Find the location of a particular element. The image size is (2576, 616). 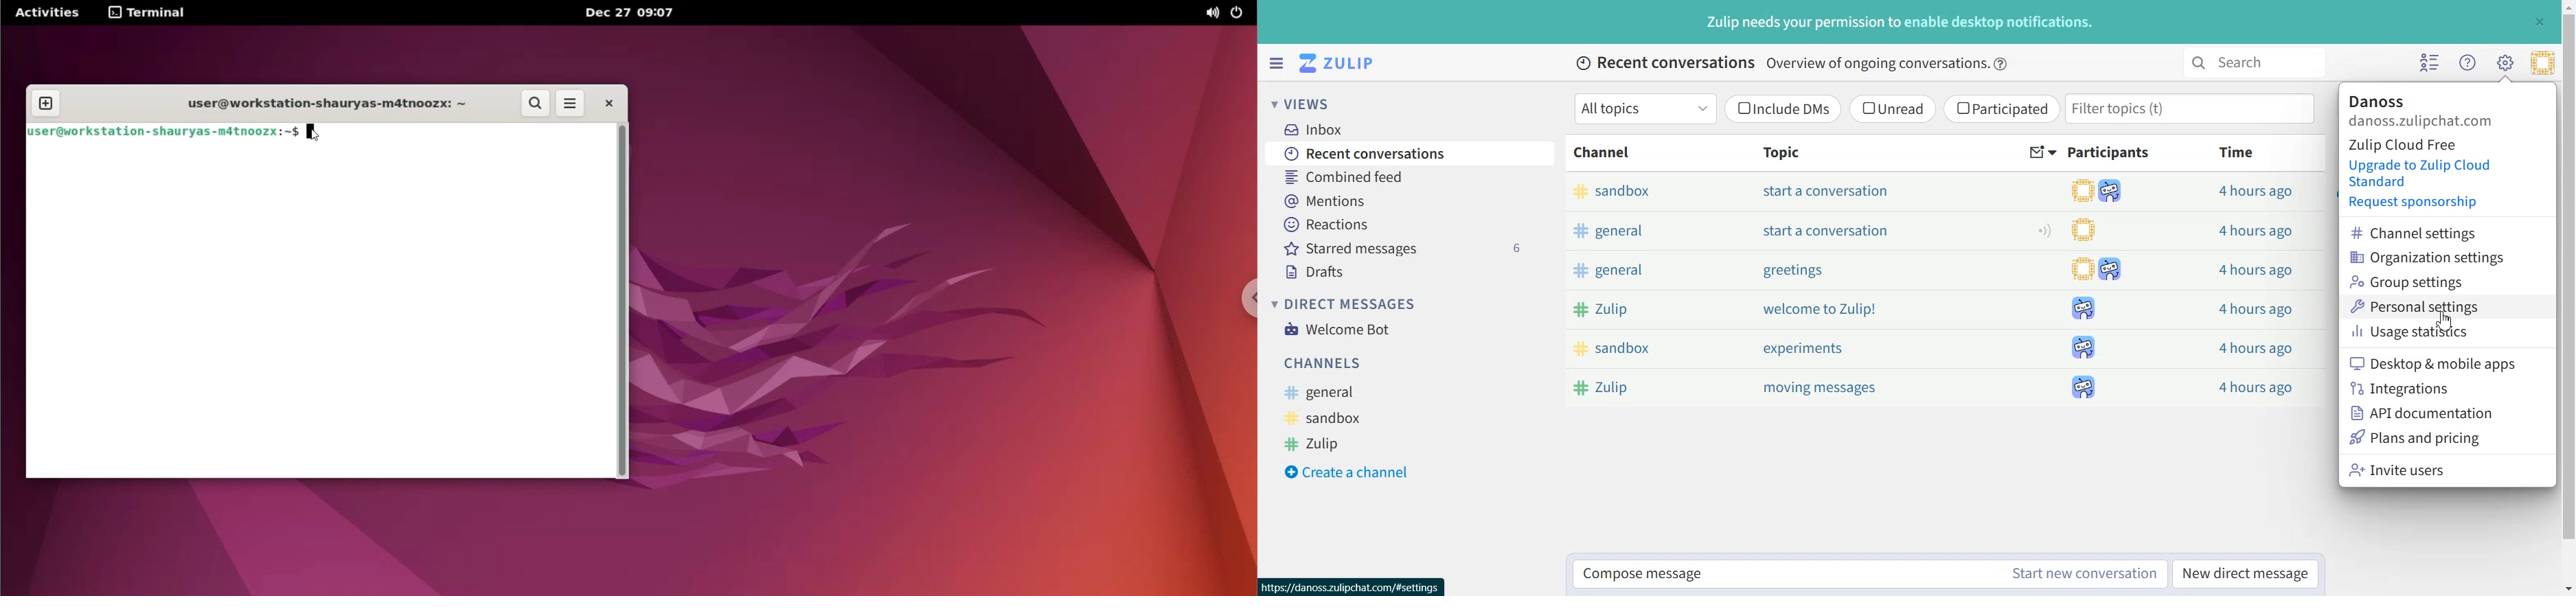

Welcome to zulip is located at coordinates (1822, 309).